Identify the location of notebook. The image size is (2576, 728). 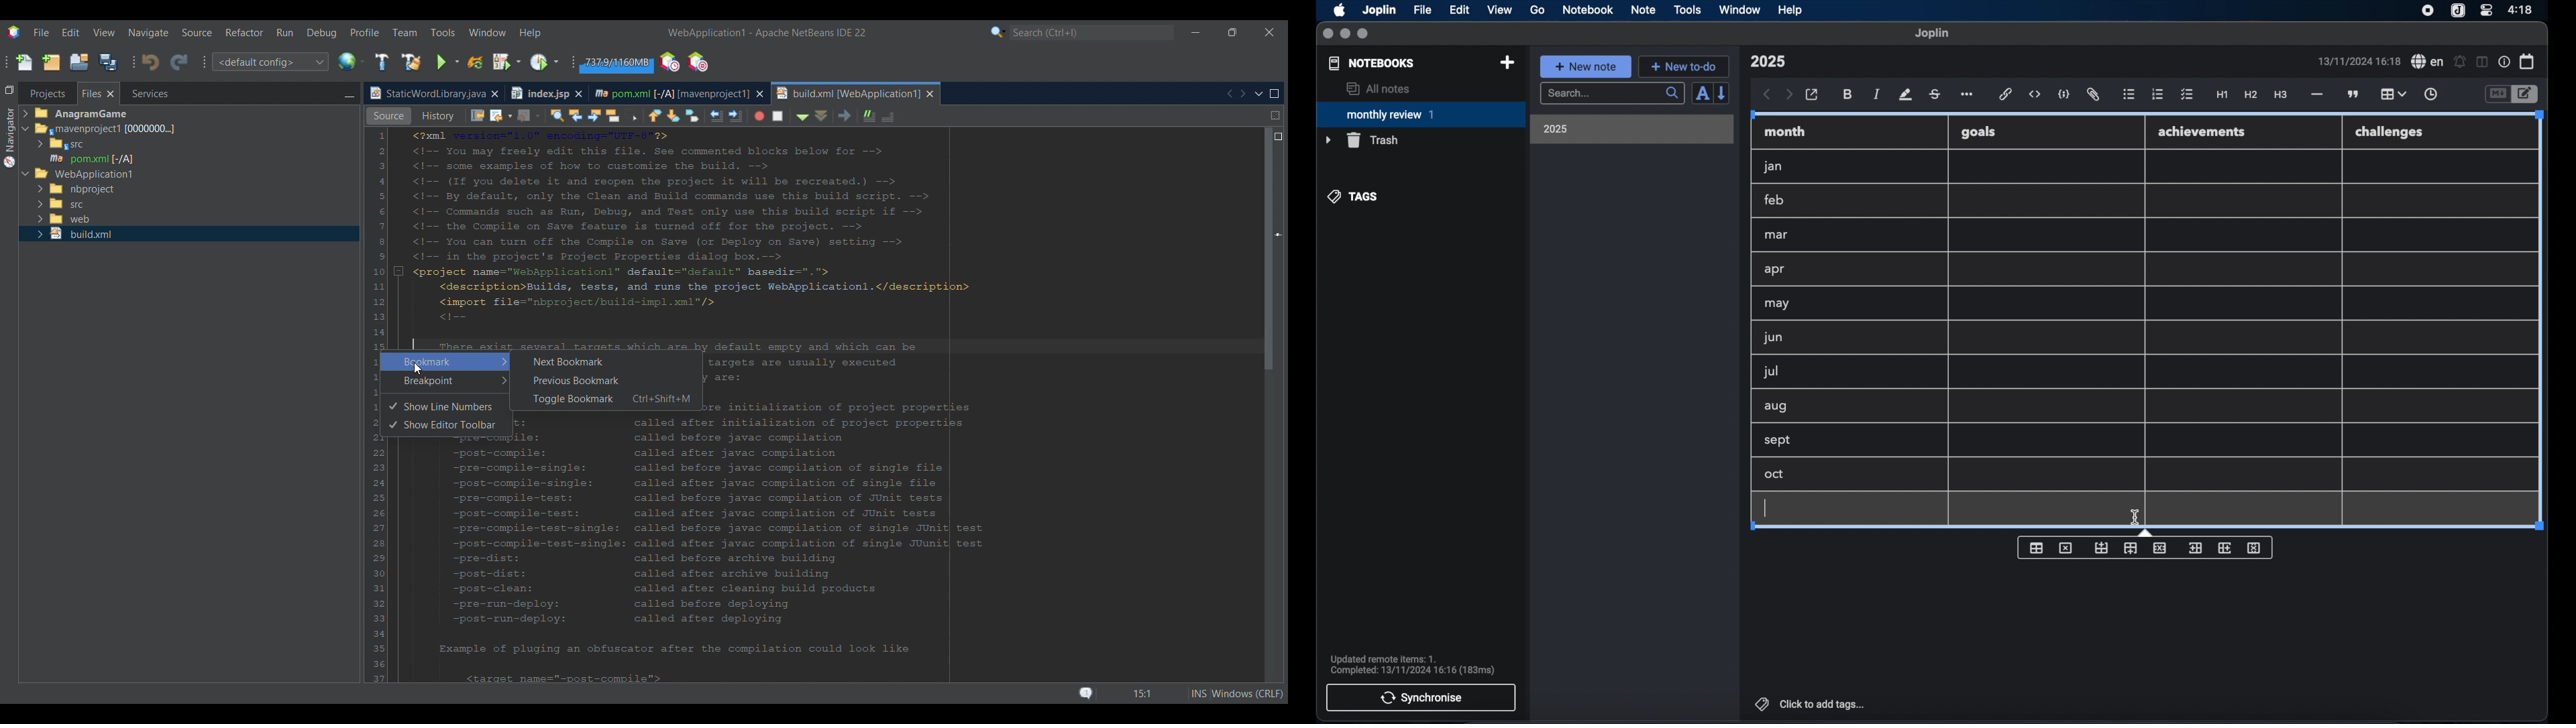
(1588, 10).